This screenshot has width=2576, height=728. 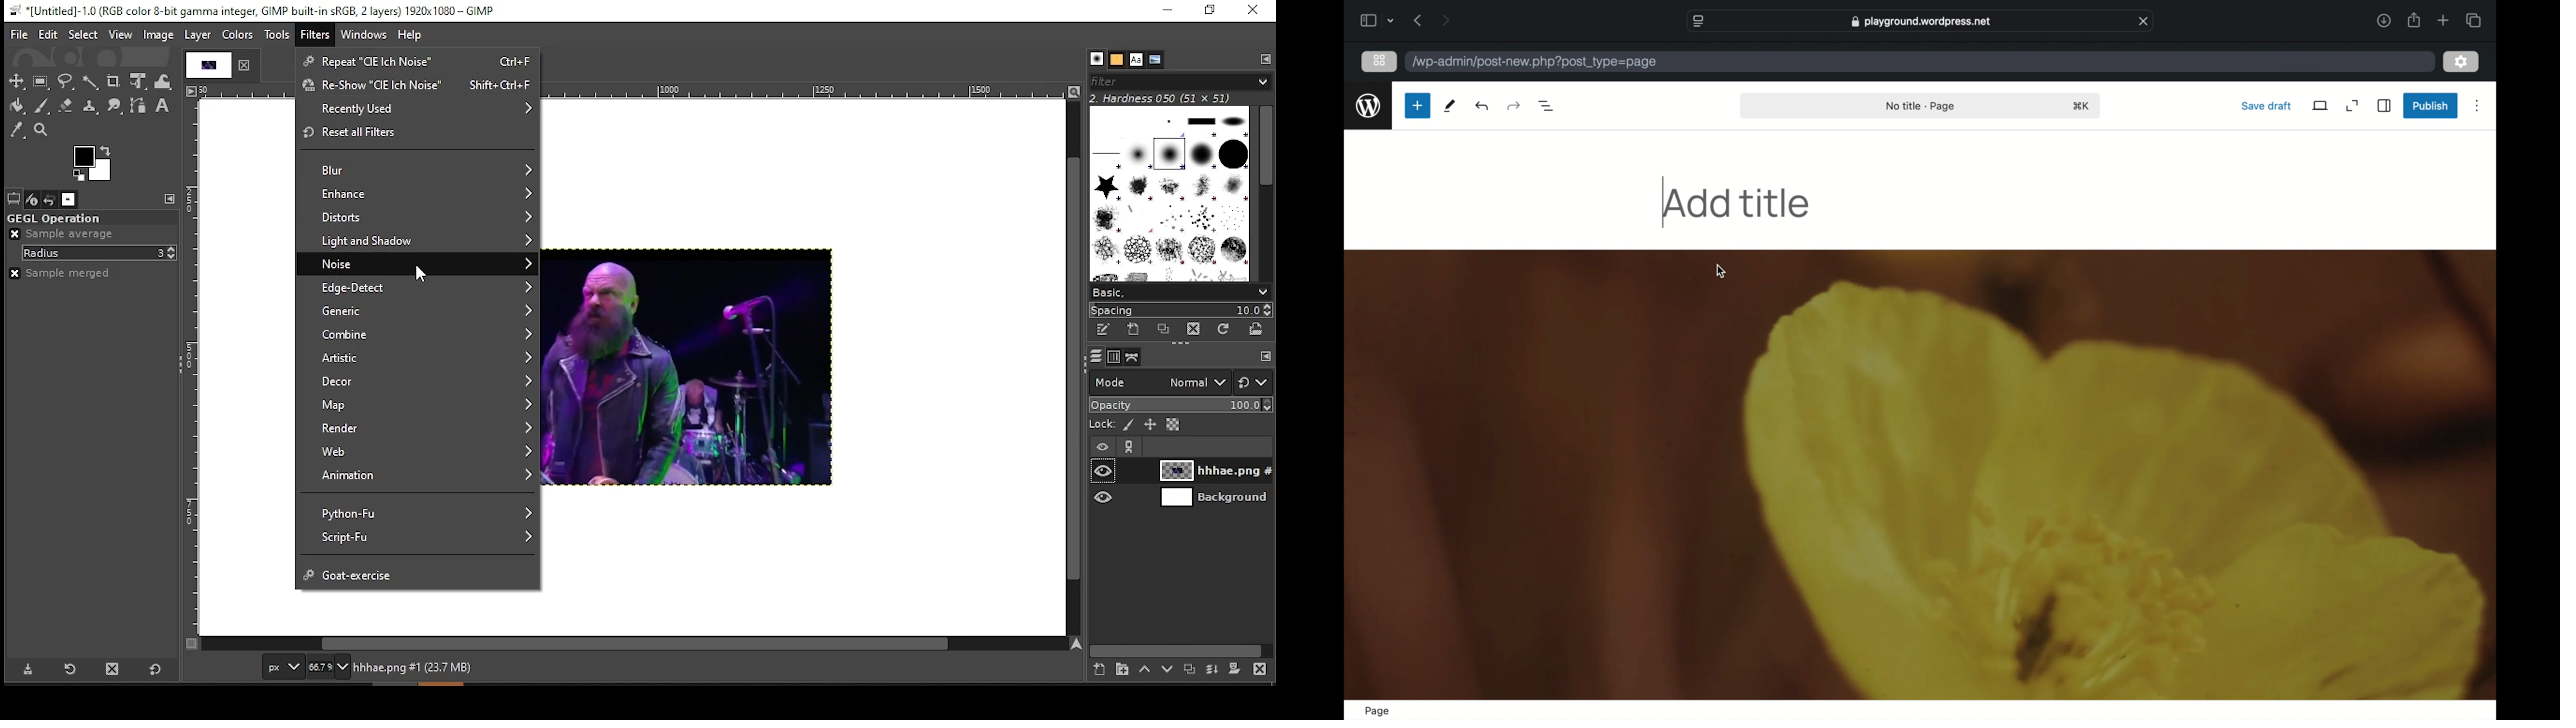 I want to click on view, so click(x=2320, y=105).